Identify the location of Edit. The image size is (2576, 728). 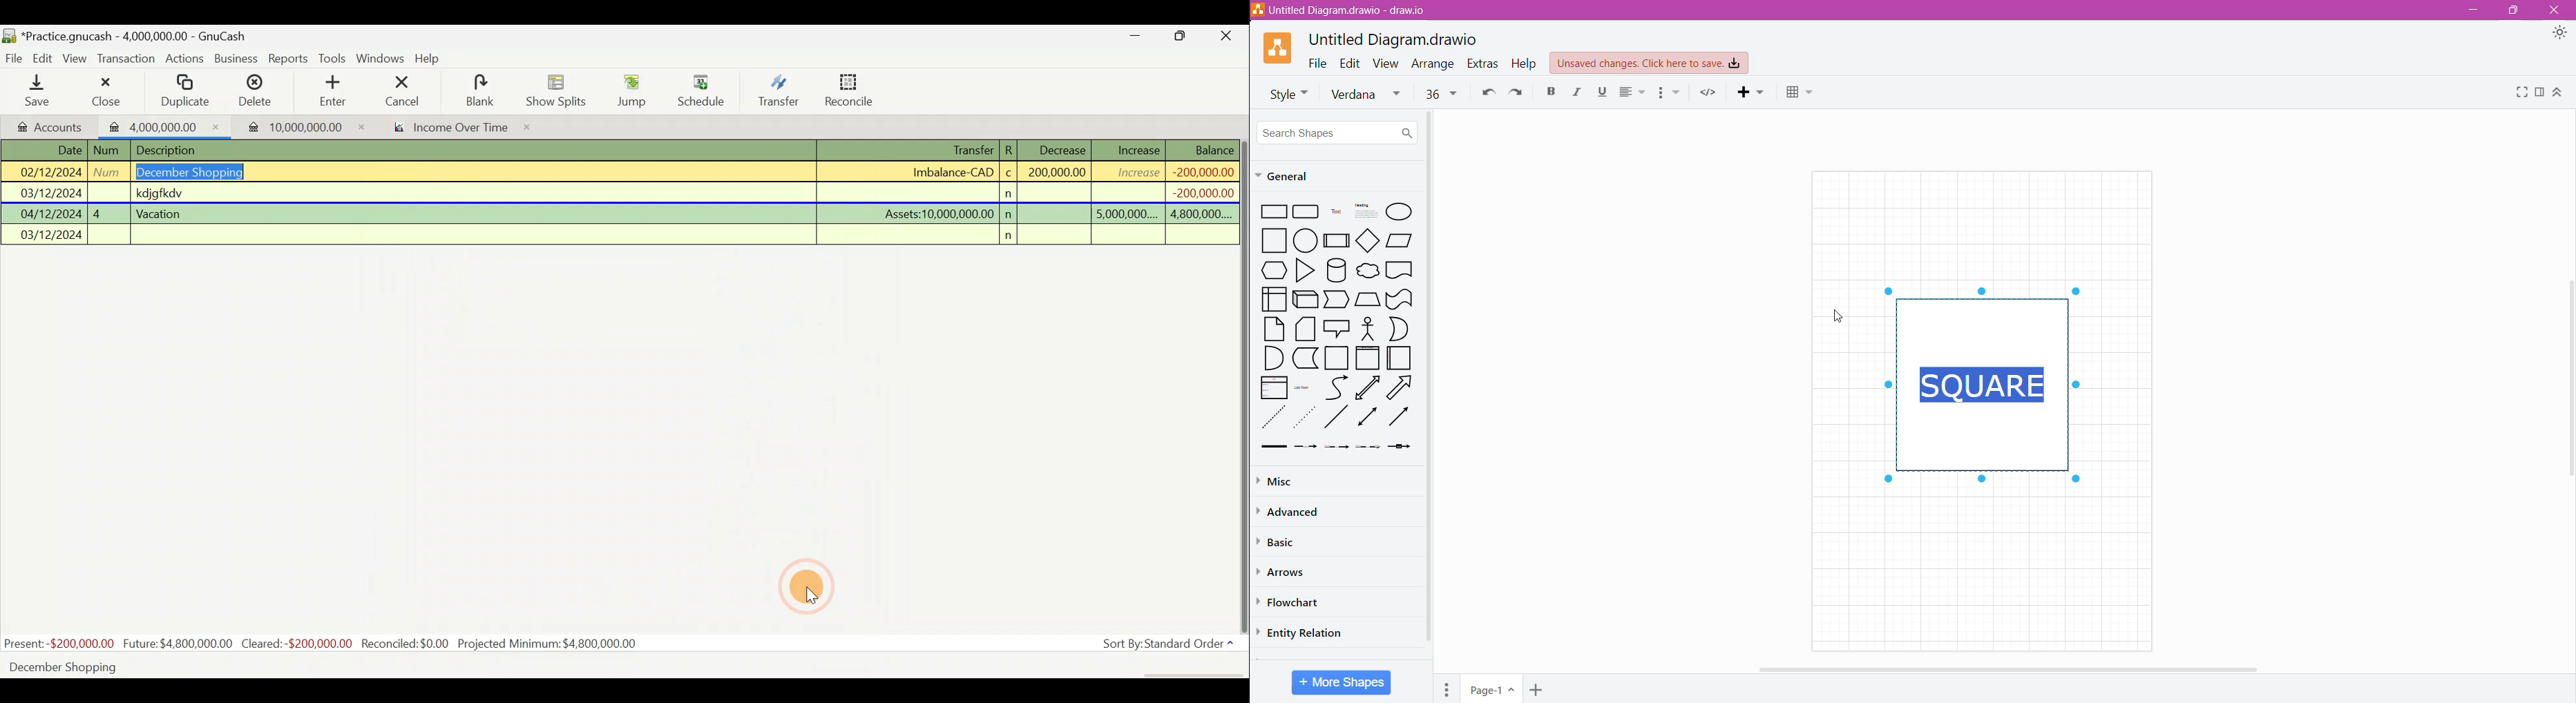
(1353, 63).